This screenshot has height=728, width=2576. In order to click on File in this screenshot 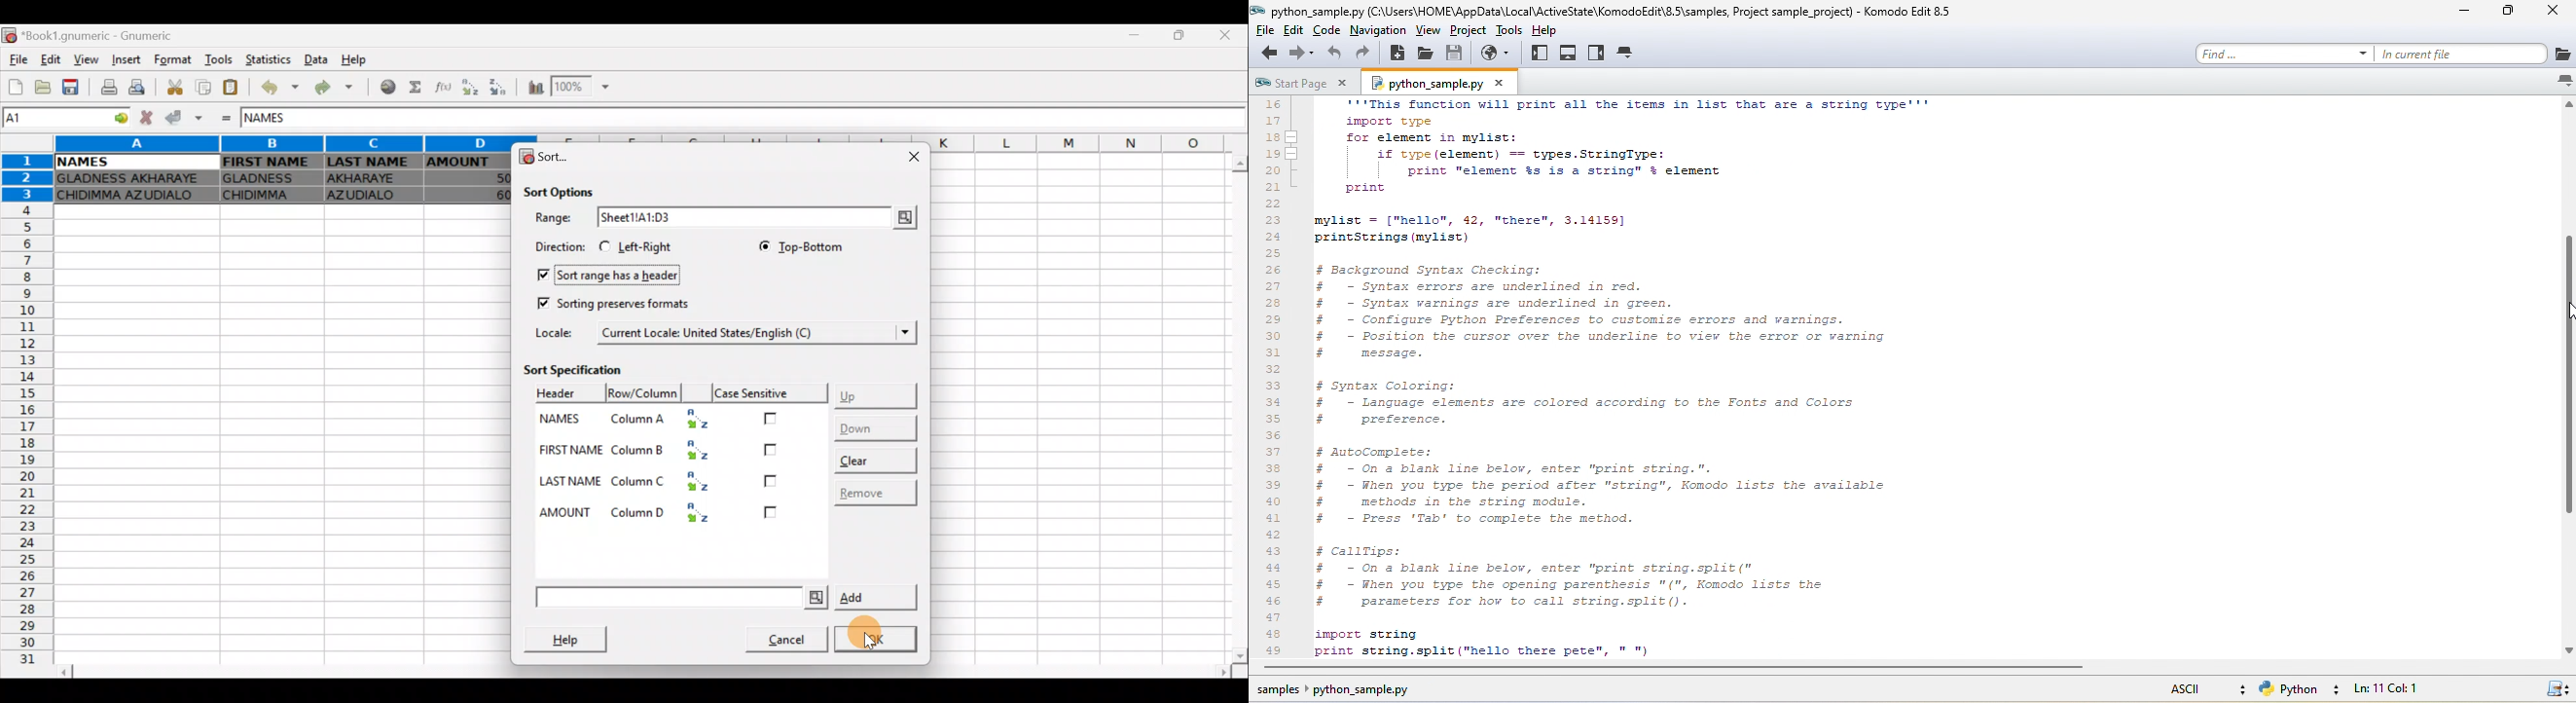, I will do `click(18, 61)`.